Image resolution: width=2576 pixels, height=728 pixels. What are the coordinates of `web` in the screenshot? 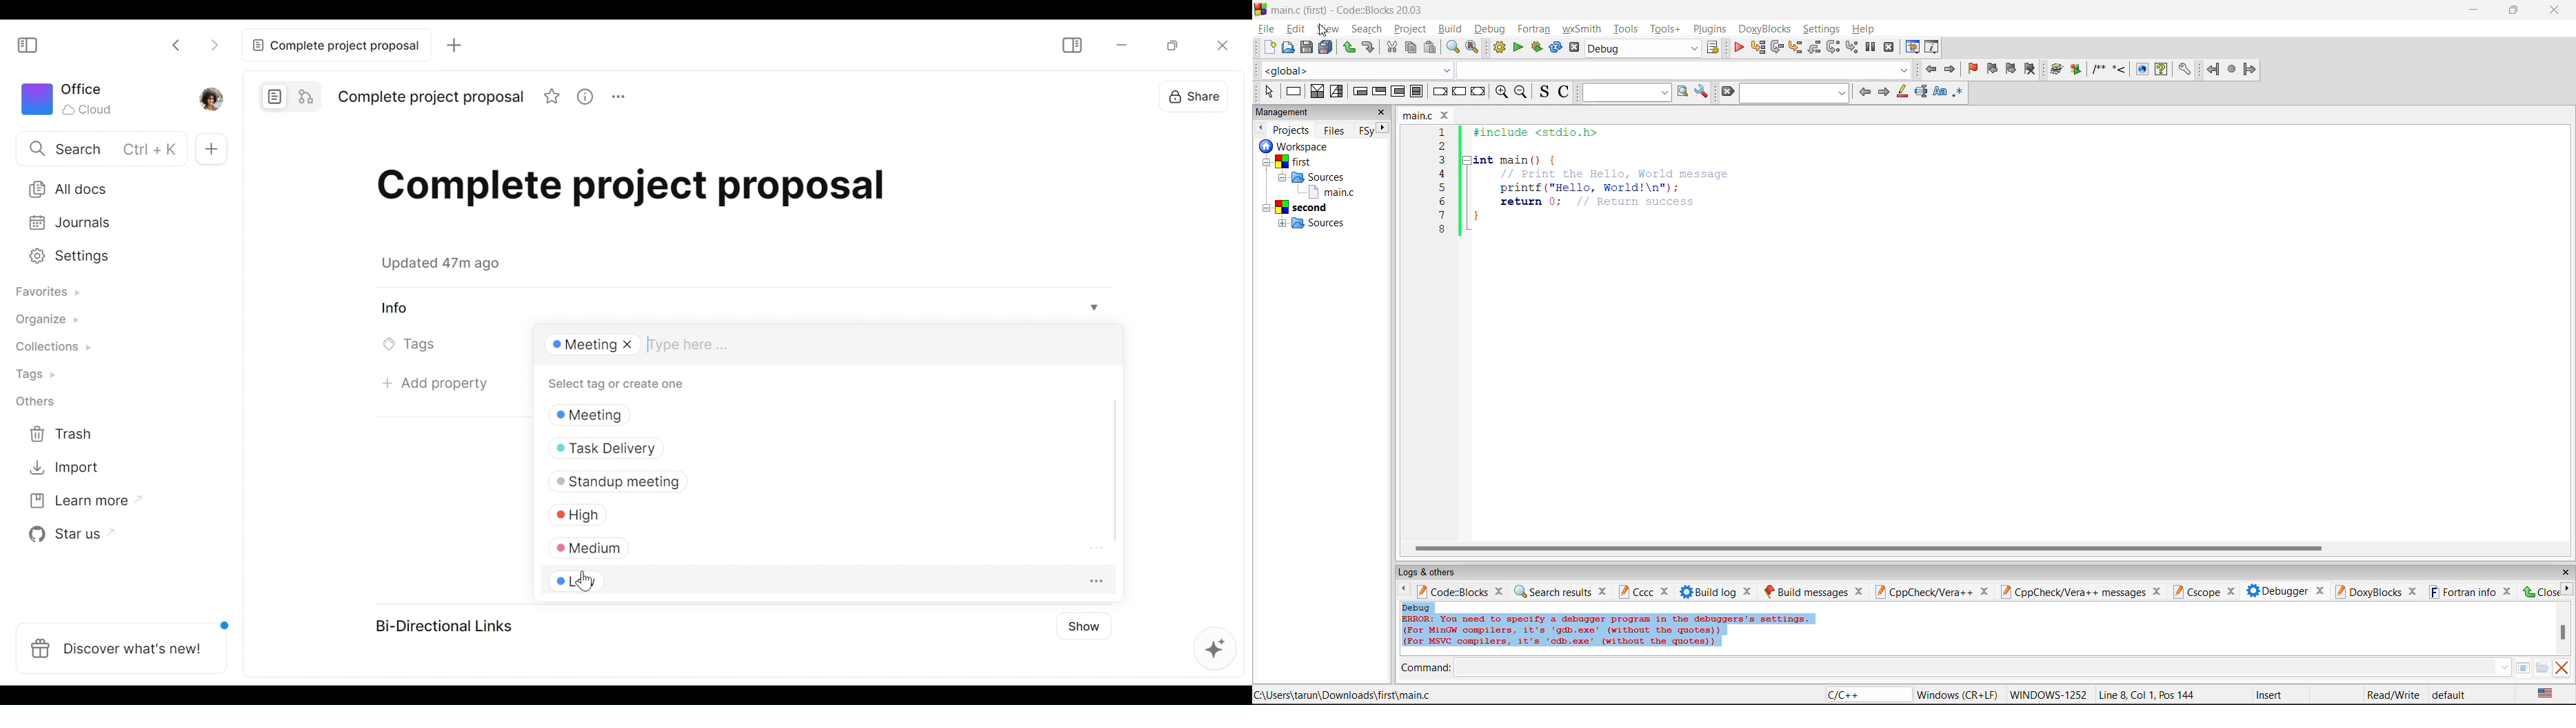 It's located at (2140, 70).